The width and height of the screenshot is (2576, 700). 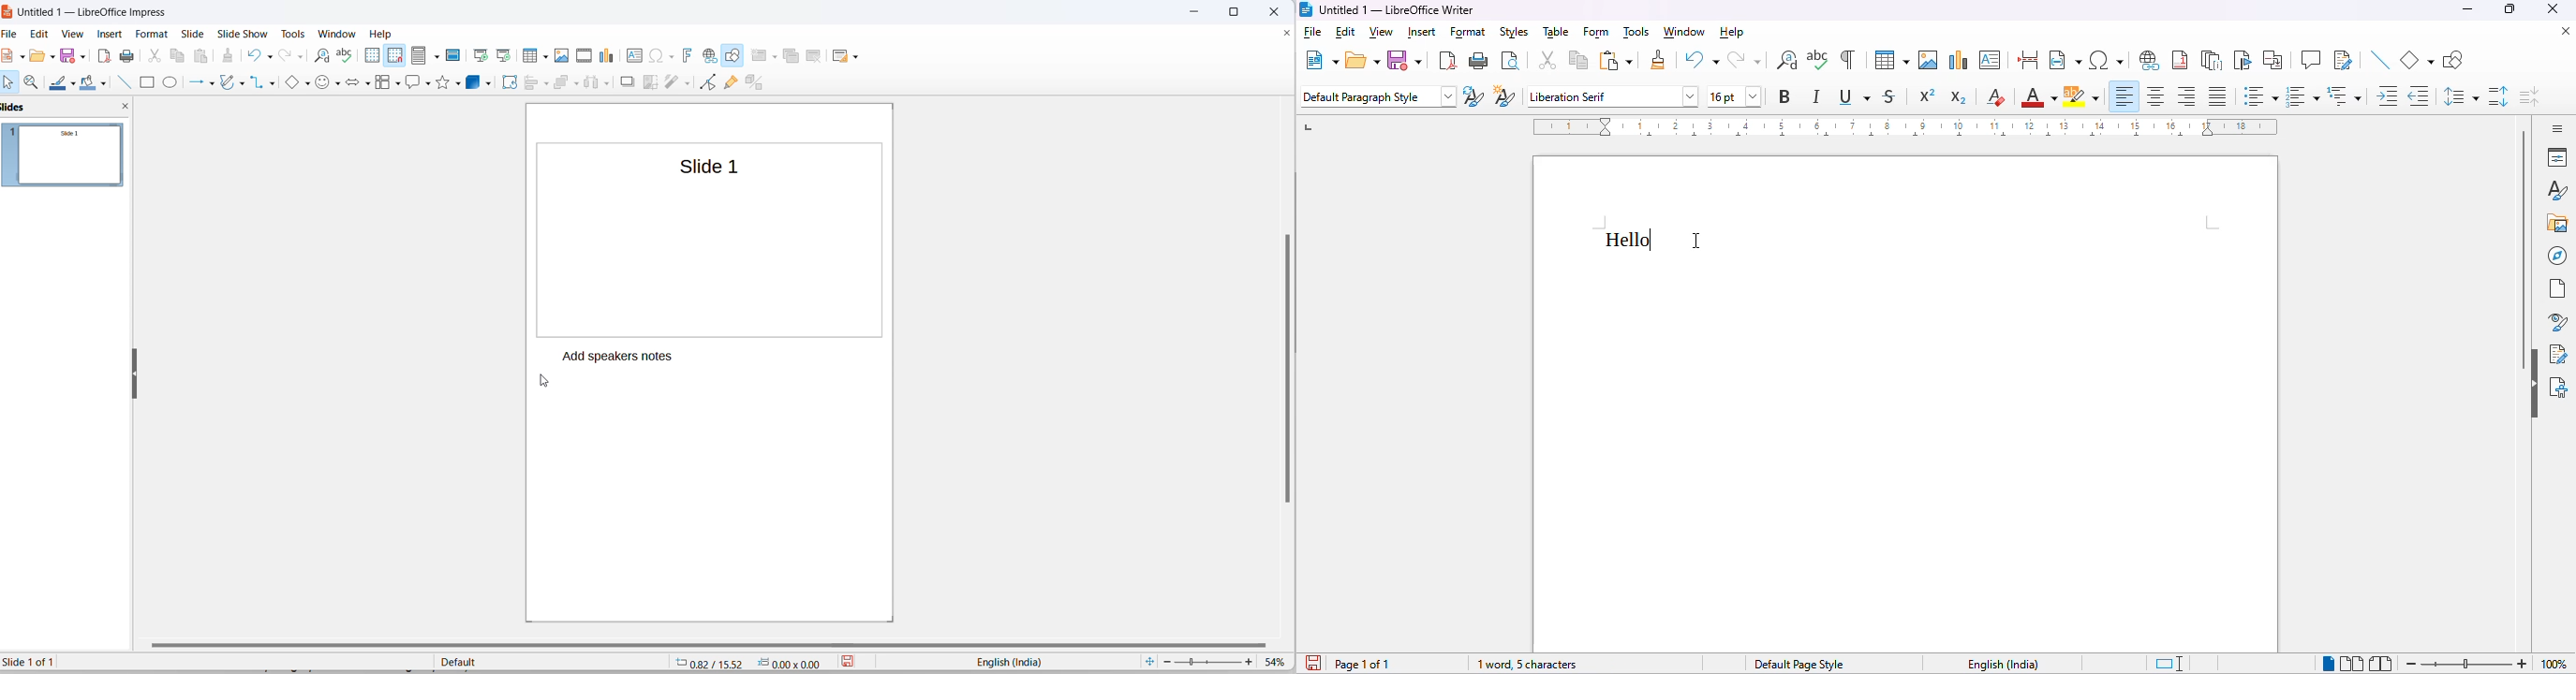 What do you see at coordinates (842, 55) in the screenshot?
I see `slide layout` at bounding box center [842, 55].